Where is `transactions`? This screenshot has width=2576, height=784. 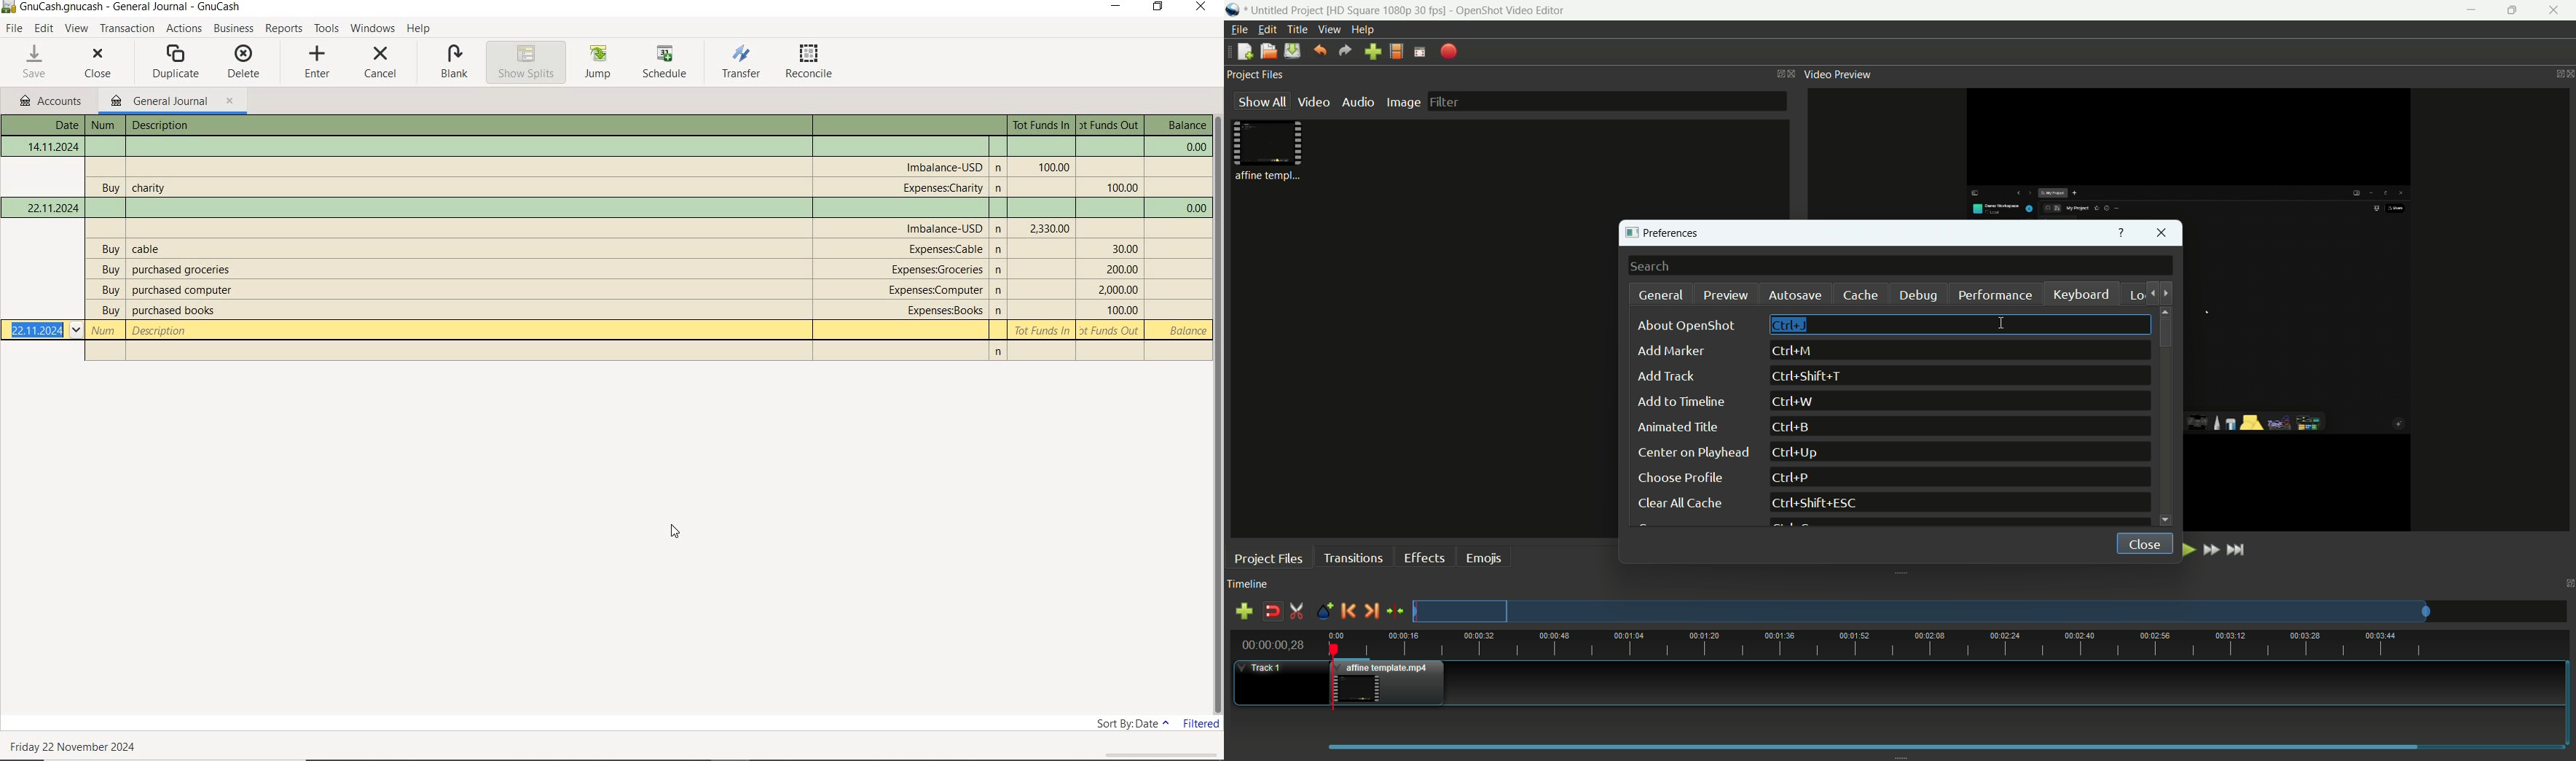 transactions is located at coordinates (129, 29).